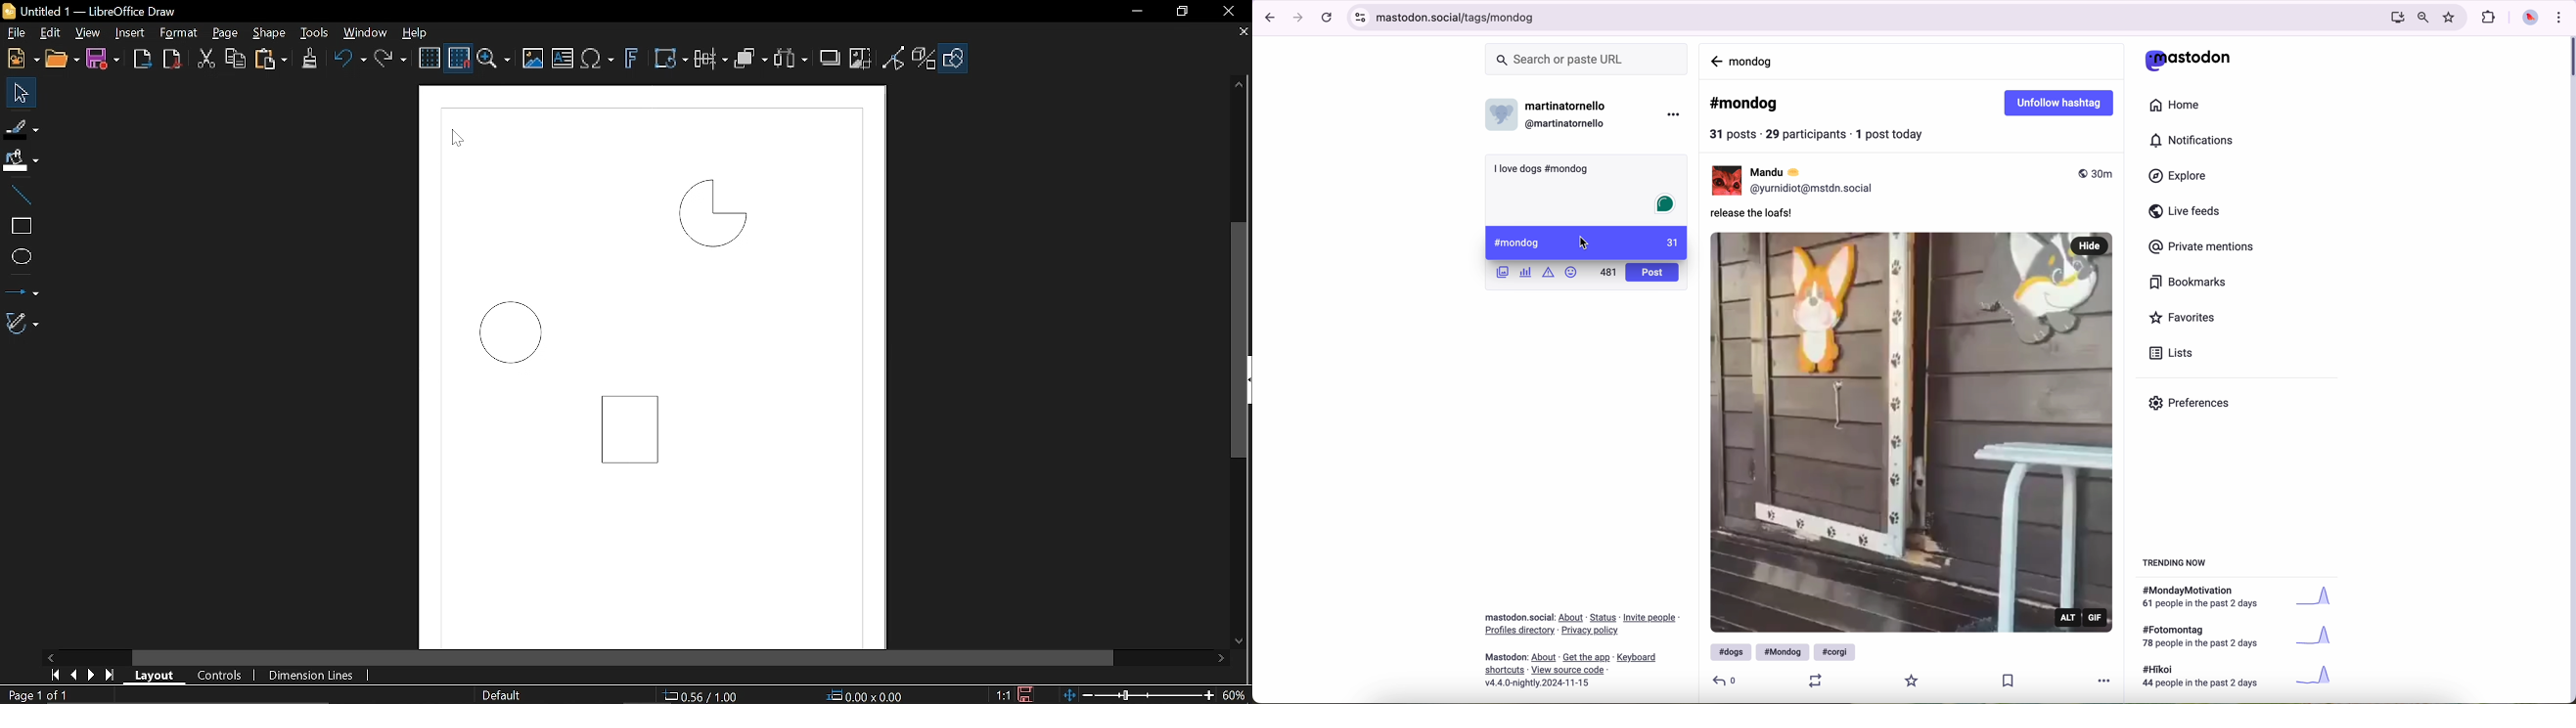 Image resolution: width=2576 pixels, height=728 pixels. Describe the element at coordinates (1503, 273) in the screenshot. I see `images` at that location.